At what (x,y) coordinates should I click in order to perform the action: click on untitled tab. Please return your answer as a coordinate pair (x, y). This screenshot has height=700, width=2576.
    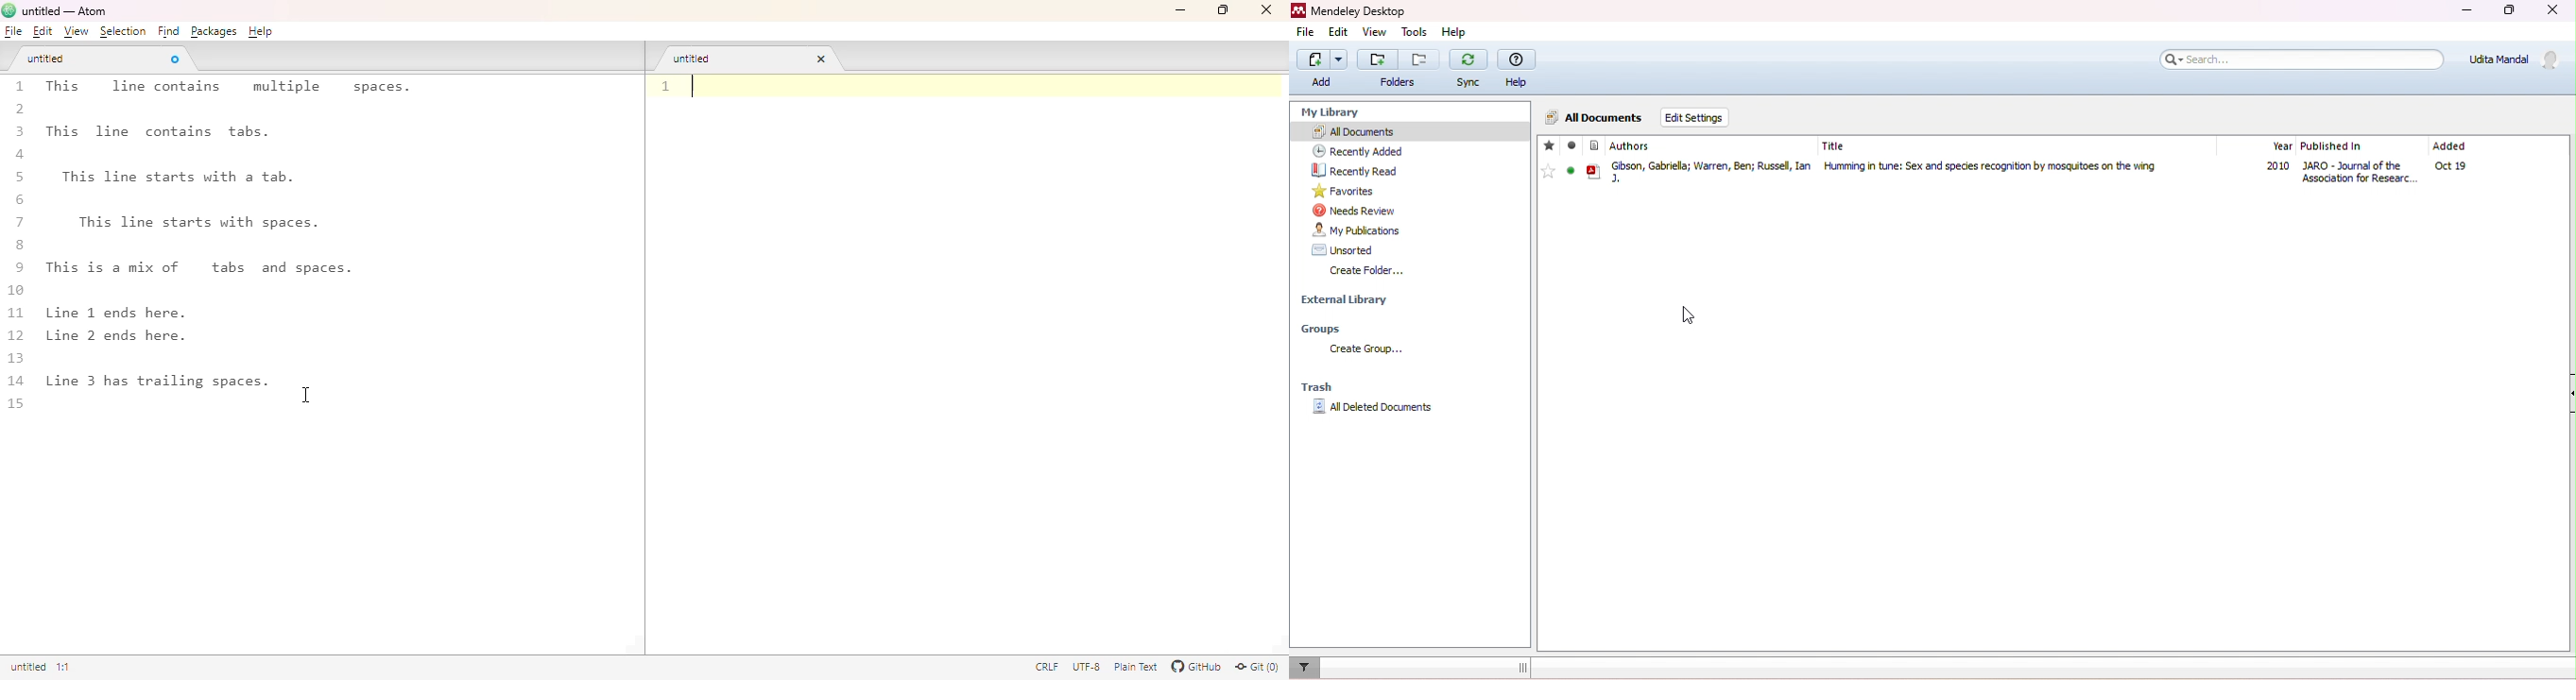
    Looking at the image, I should click on (47, 59).